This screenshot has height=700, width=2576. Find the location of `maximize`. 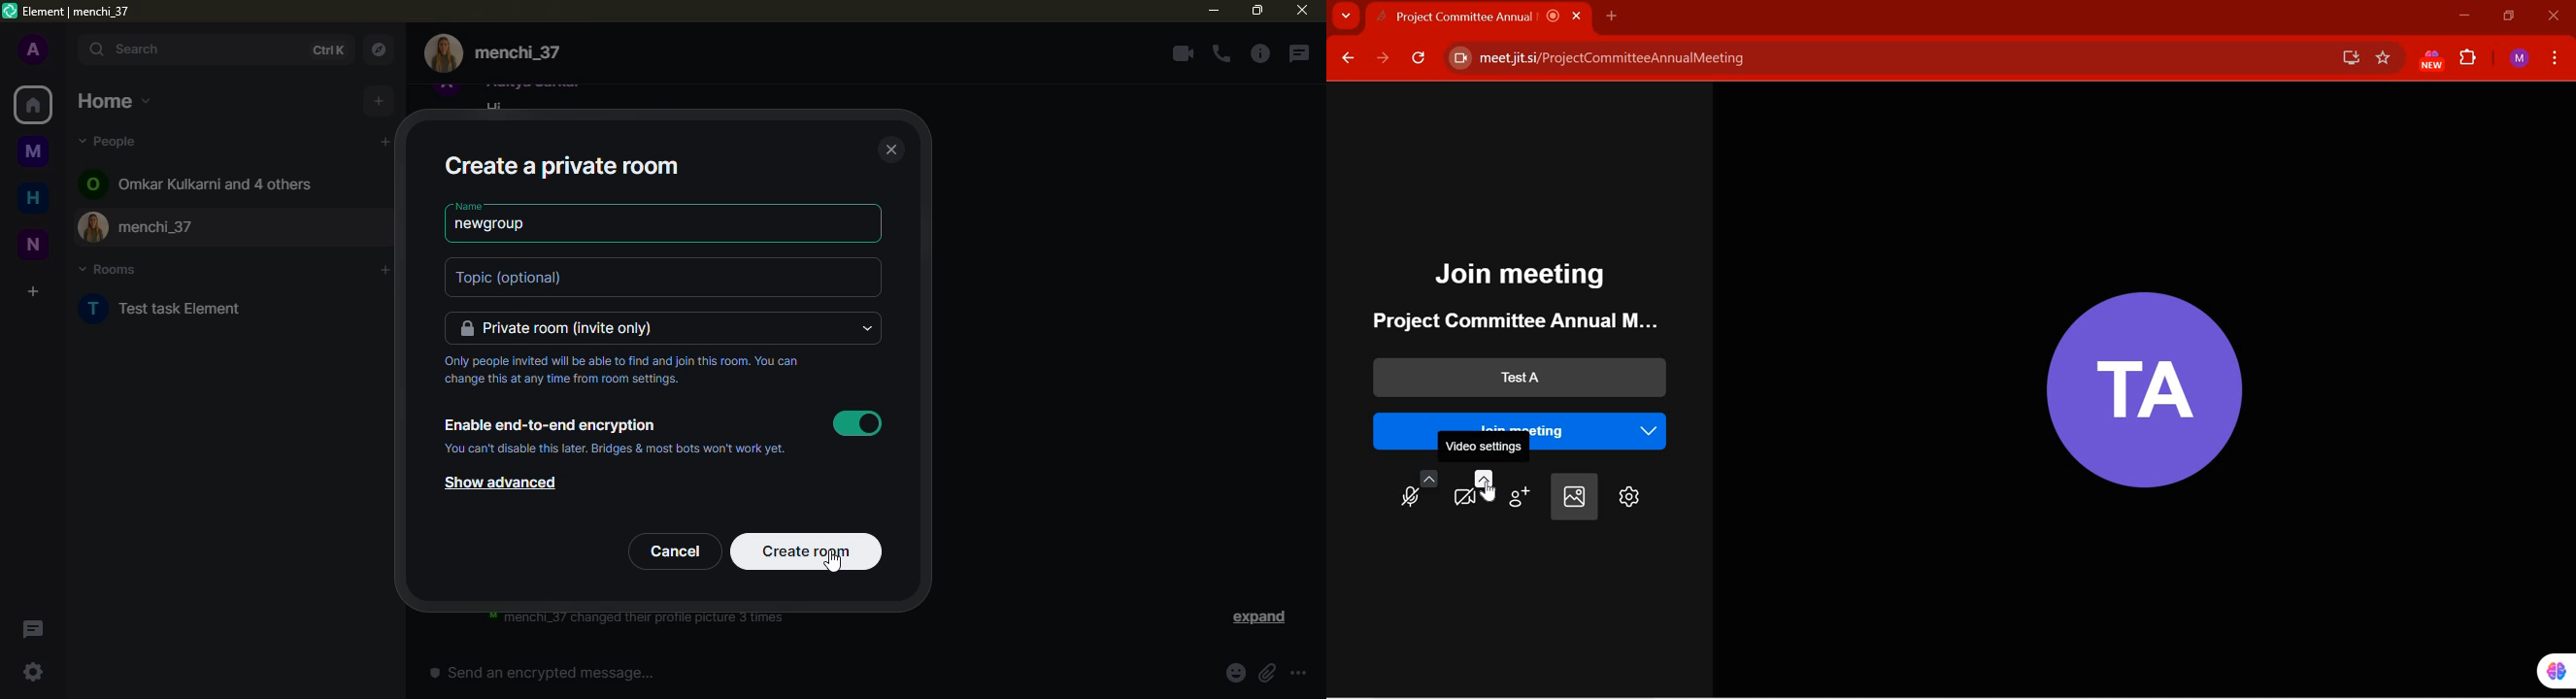

maximize is located at coordinates (1257, 11).